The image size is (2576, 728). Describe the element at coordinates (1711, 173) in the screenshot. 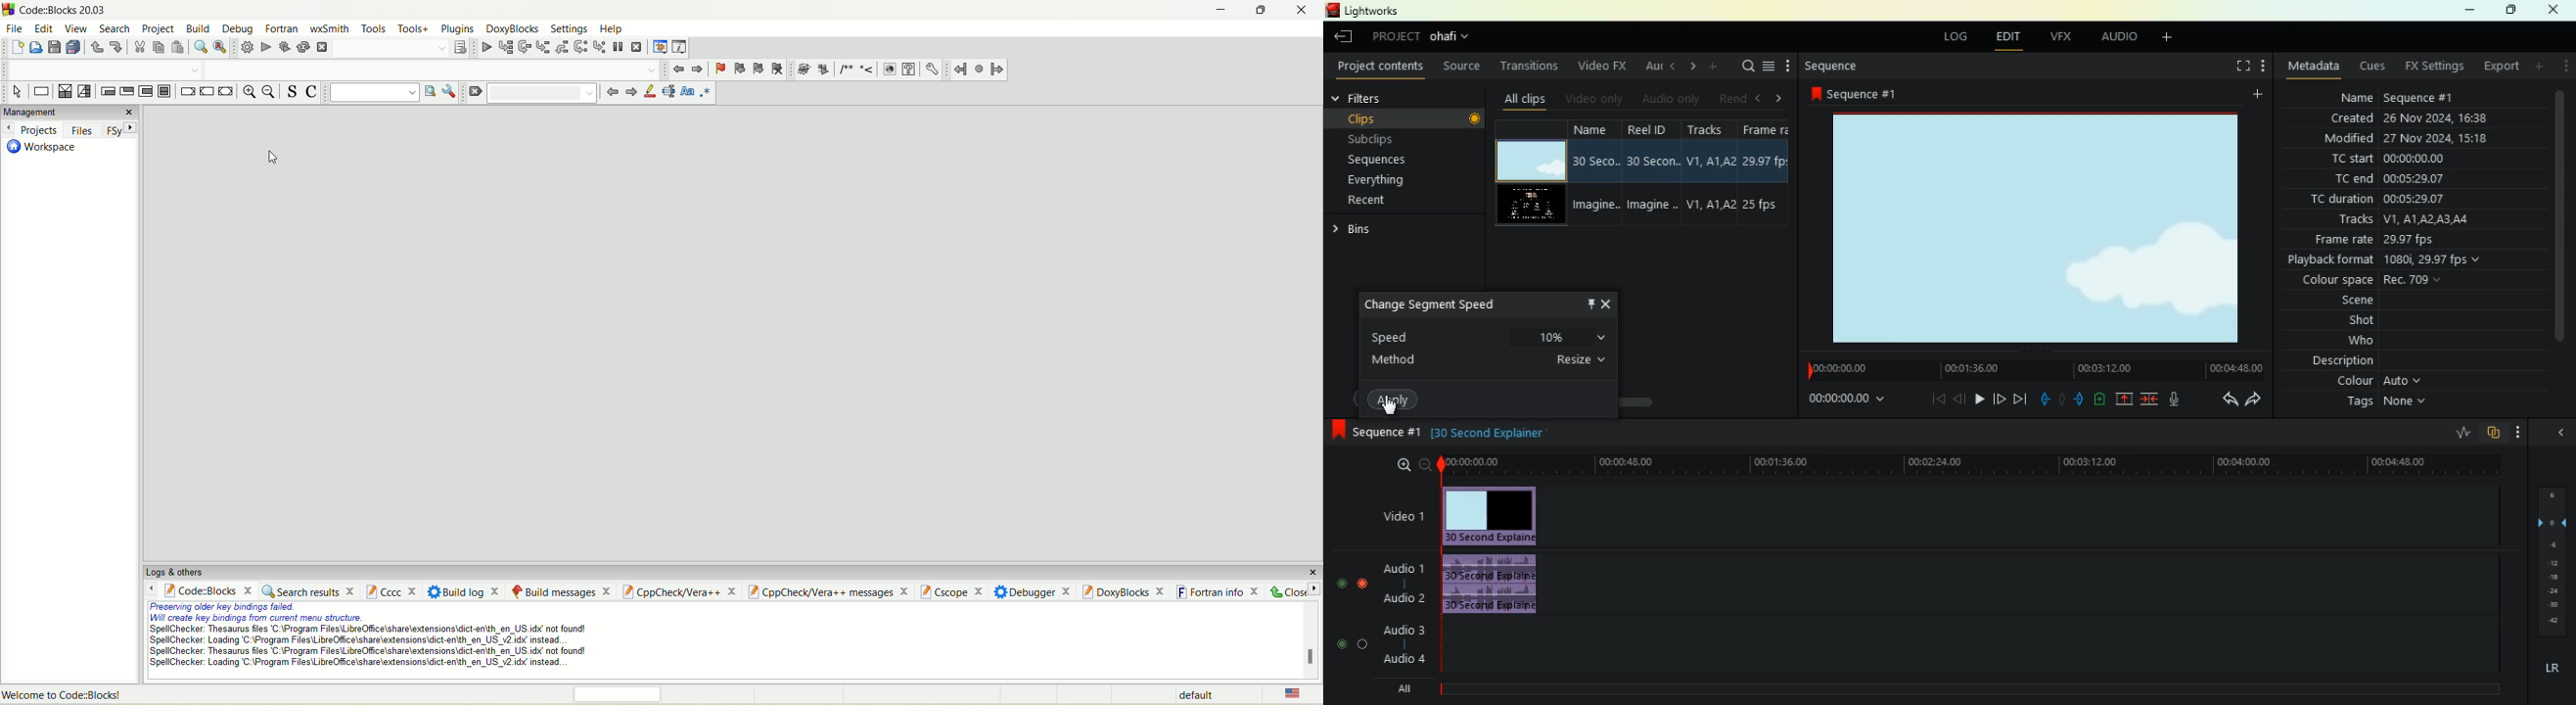

I see `tracks` at that location.